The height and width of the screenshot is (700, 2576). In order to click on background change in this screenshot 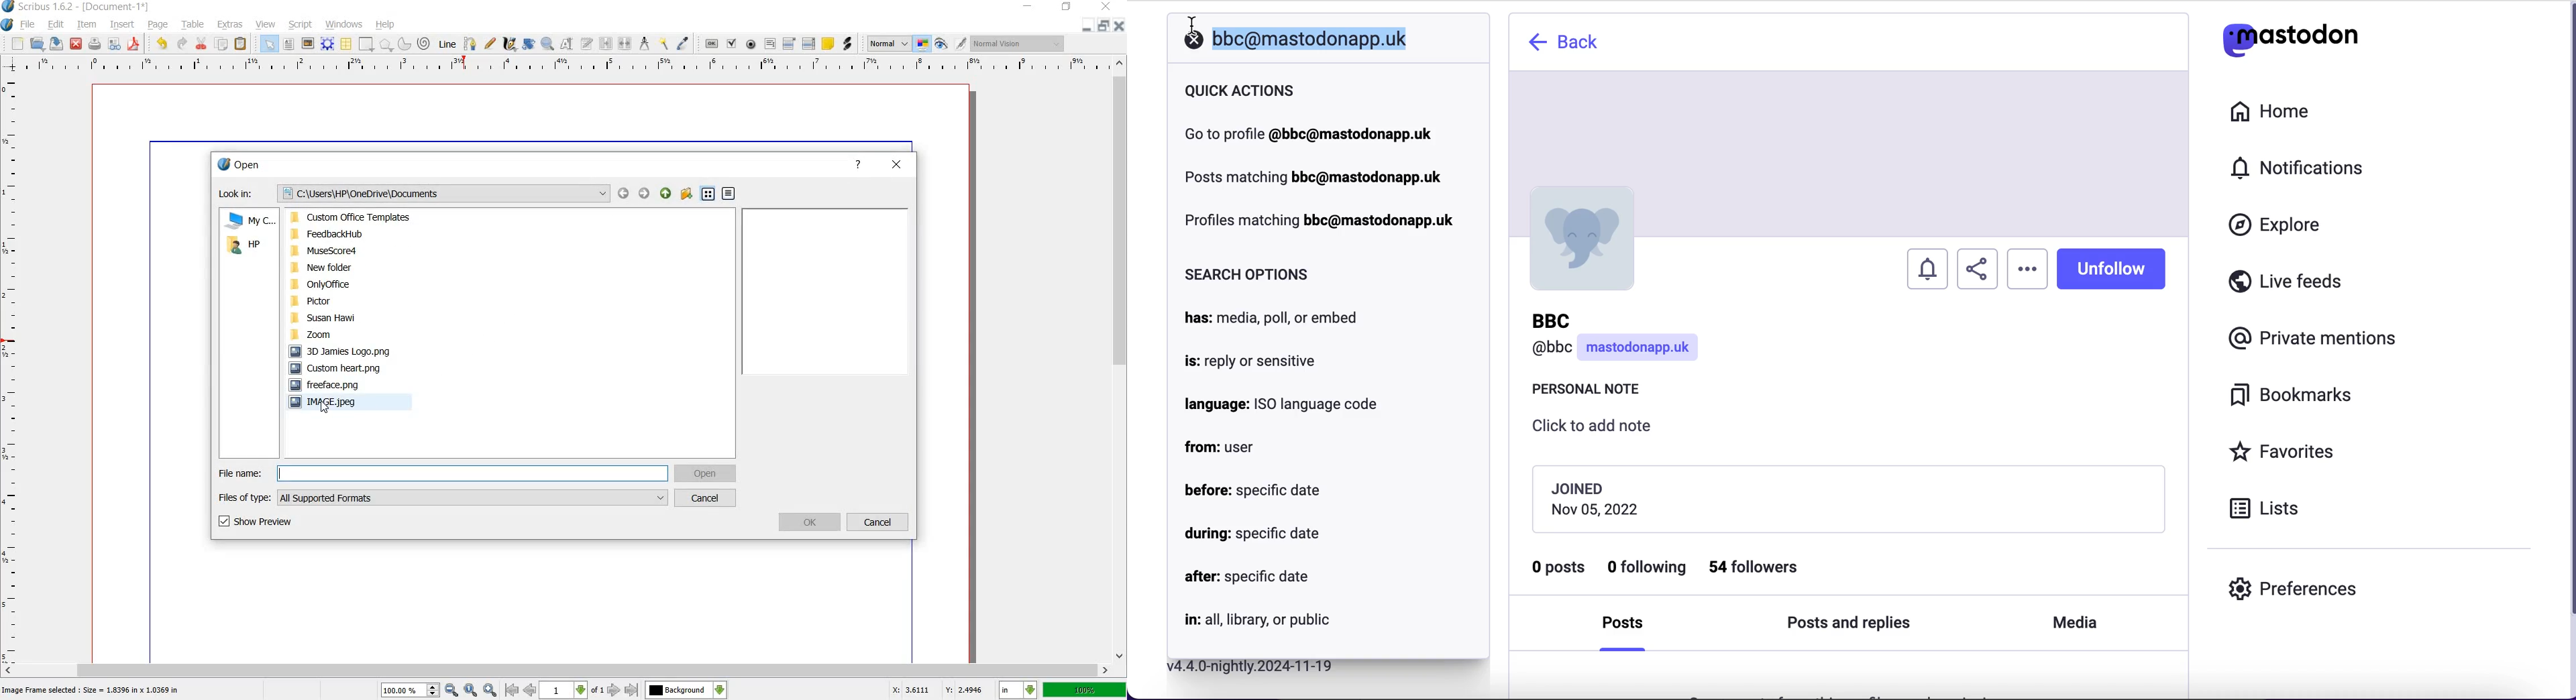, I will do `click(686, 690)`.